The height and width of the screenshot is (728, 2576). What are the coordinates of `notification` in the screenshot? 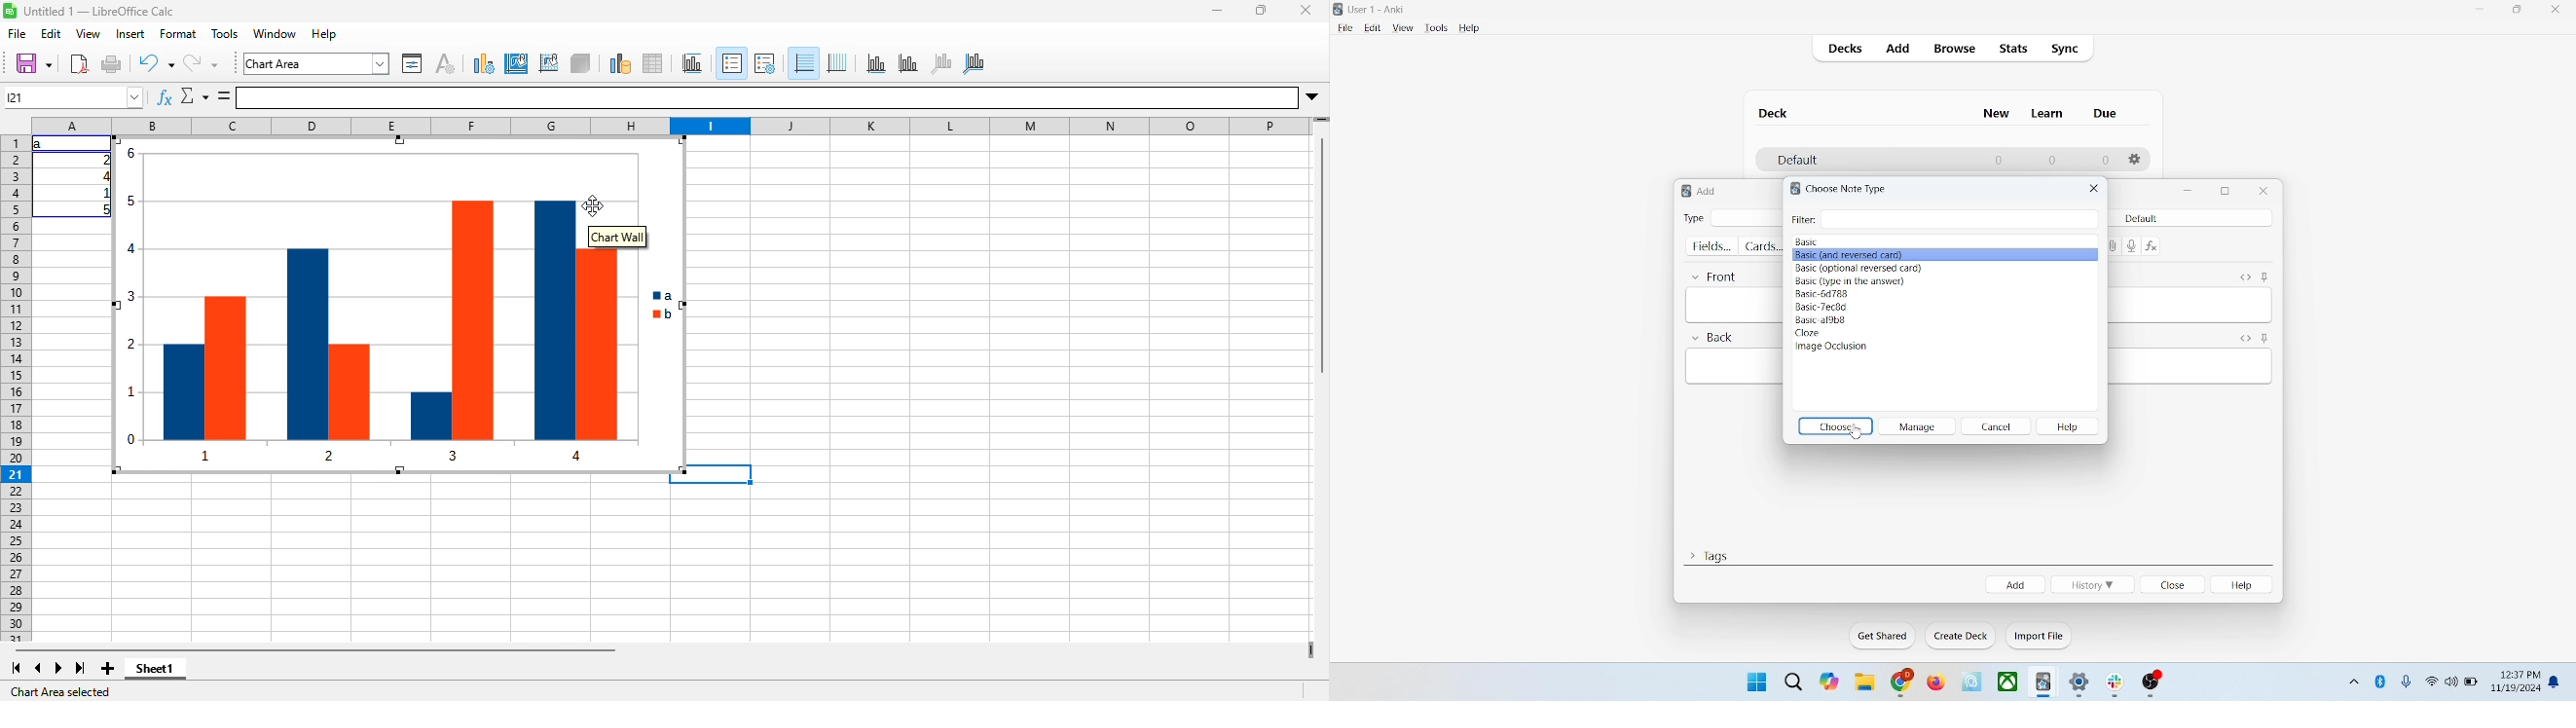 It's located at (2557, 682).